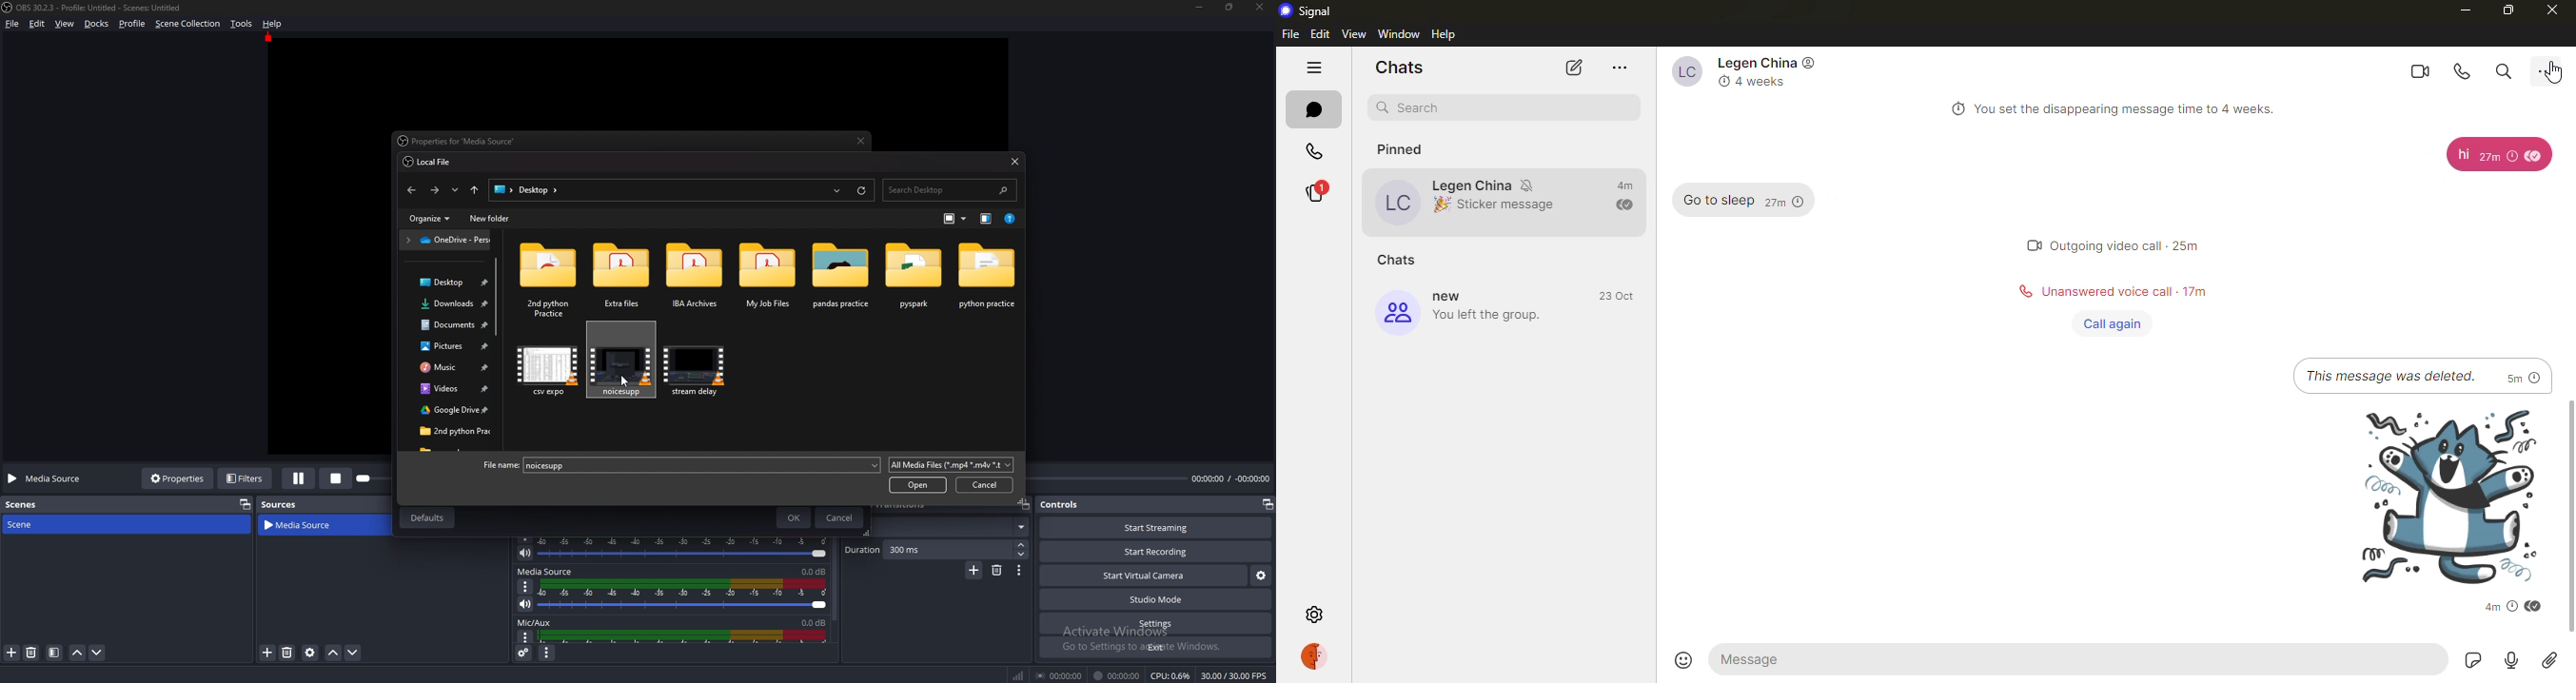 The width and height of the screenshot is (2576, 700). What do you see at coordinates (299, 478) in the screenshot?
I see `pause` at bounding box center [299, 478].